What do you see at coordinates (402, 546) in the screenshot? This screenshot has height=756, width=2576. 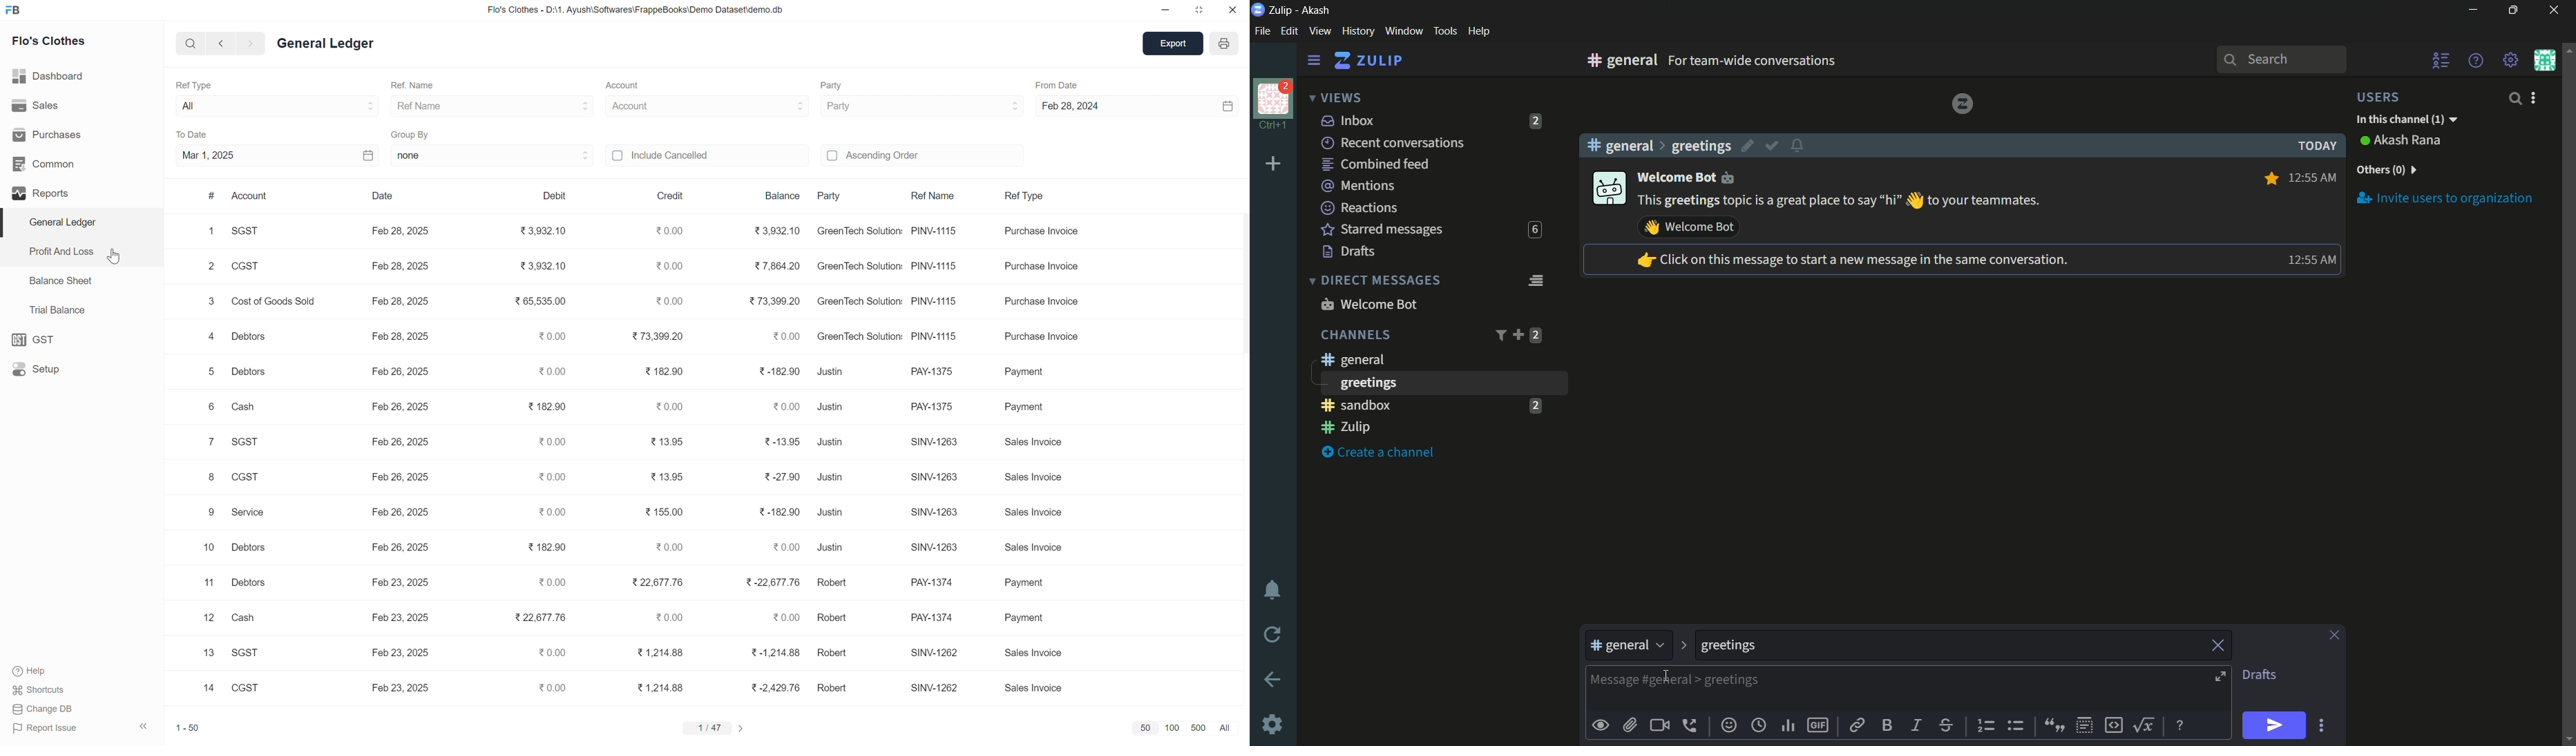 I see `Feb 26, 2025` at bounding box center [402, 546].